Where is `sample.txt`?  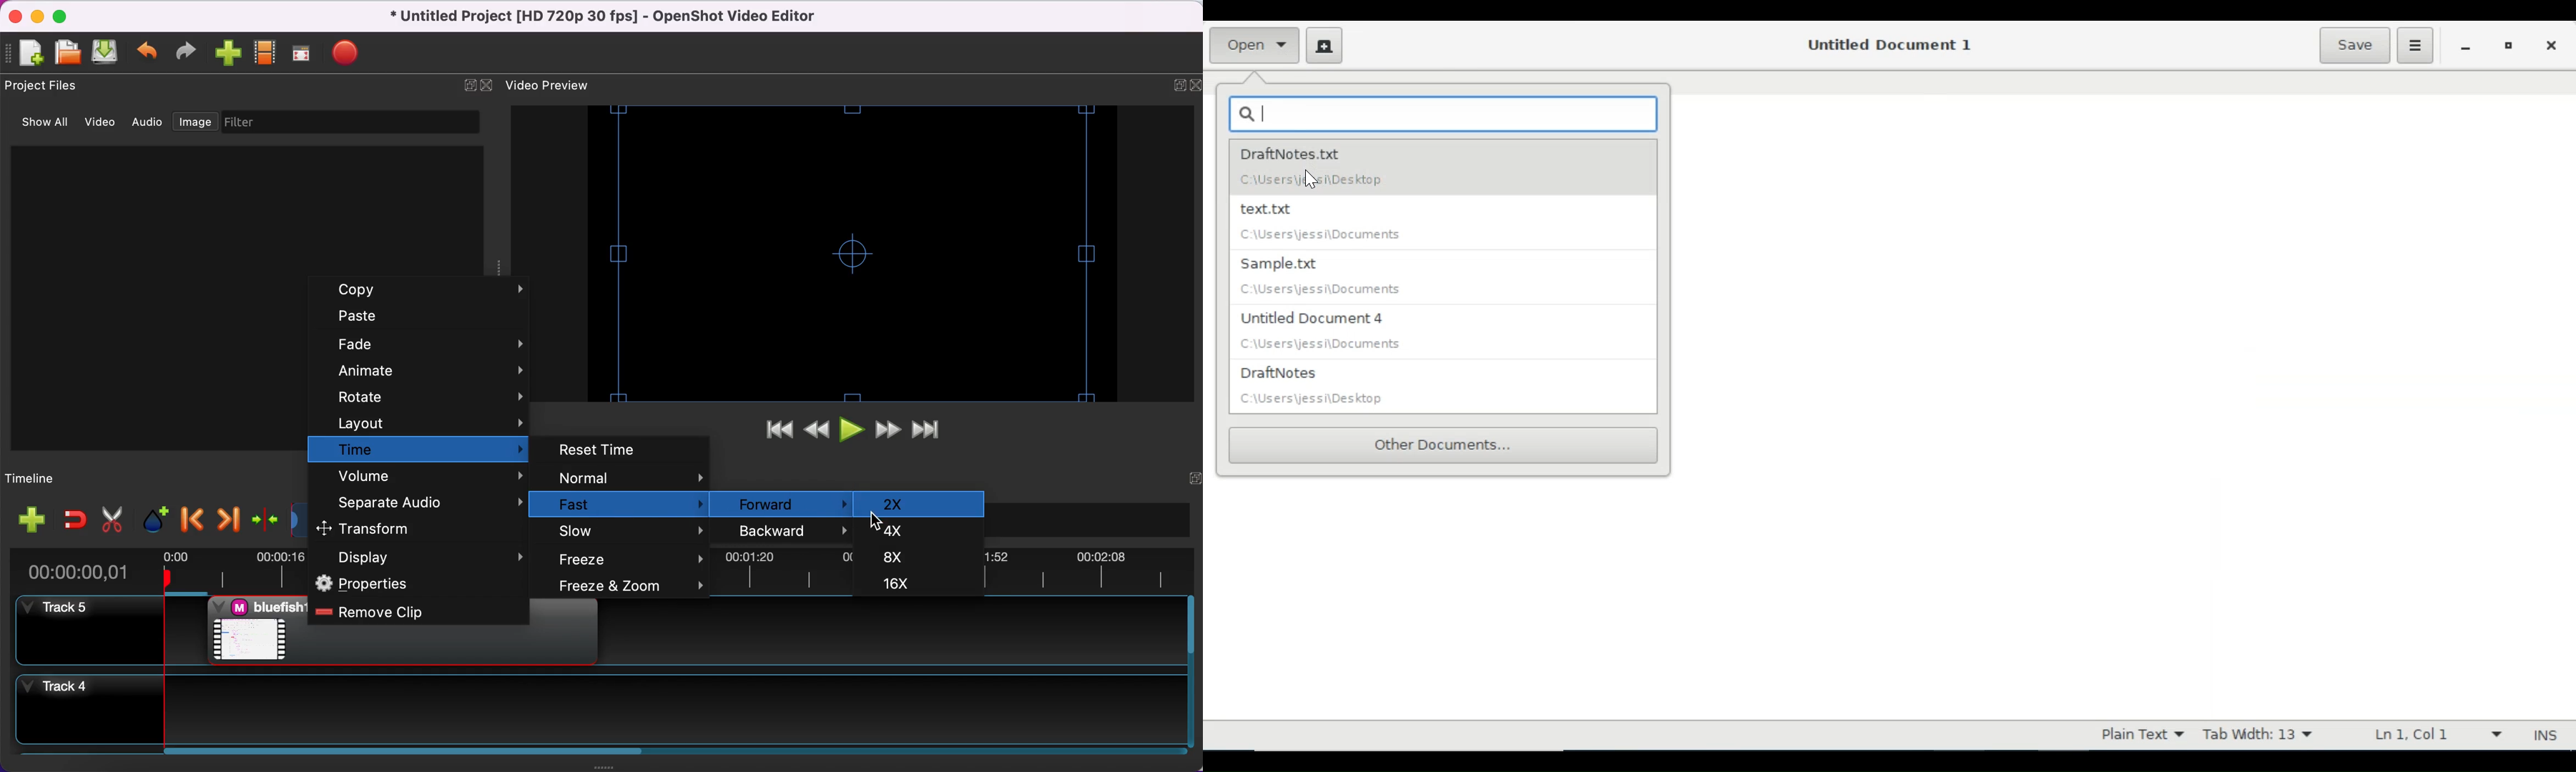
sample.txt is located at coordinates (1433, 278).